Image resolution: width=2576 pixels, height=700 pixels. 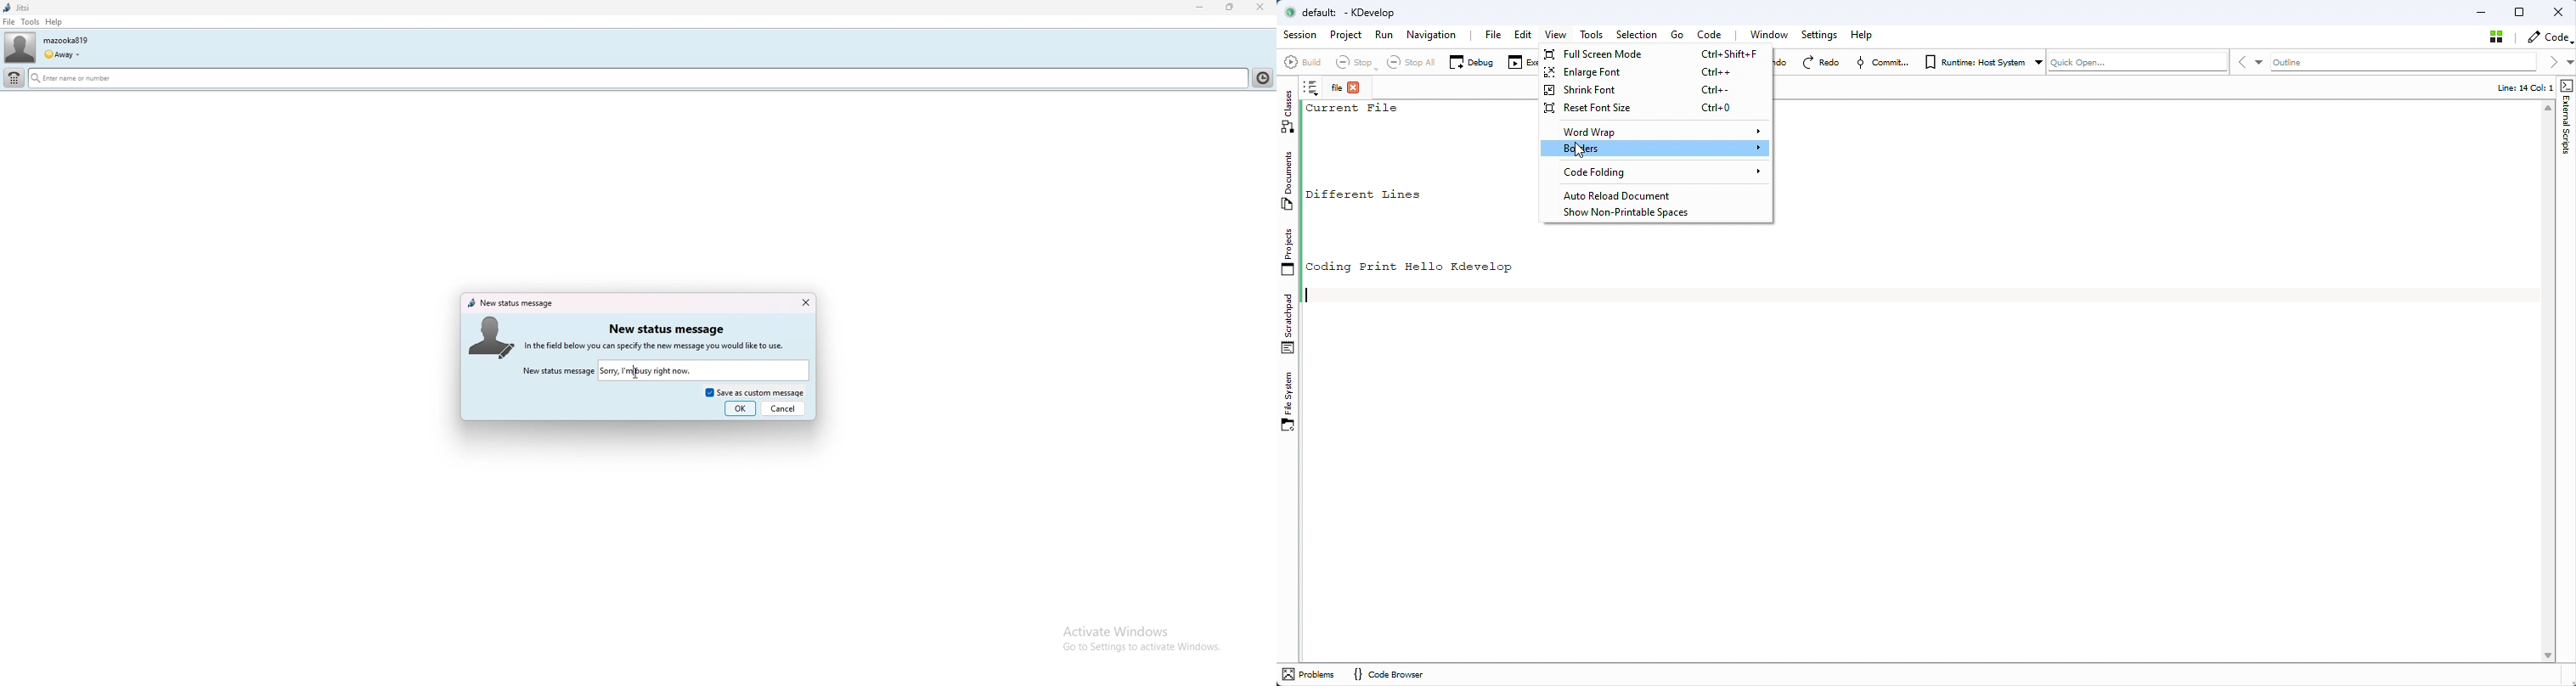 I want to click on ok, so click(x=741, y=409).